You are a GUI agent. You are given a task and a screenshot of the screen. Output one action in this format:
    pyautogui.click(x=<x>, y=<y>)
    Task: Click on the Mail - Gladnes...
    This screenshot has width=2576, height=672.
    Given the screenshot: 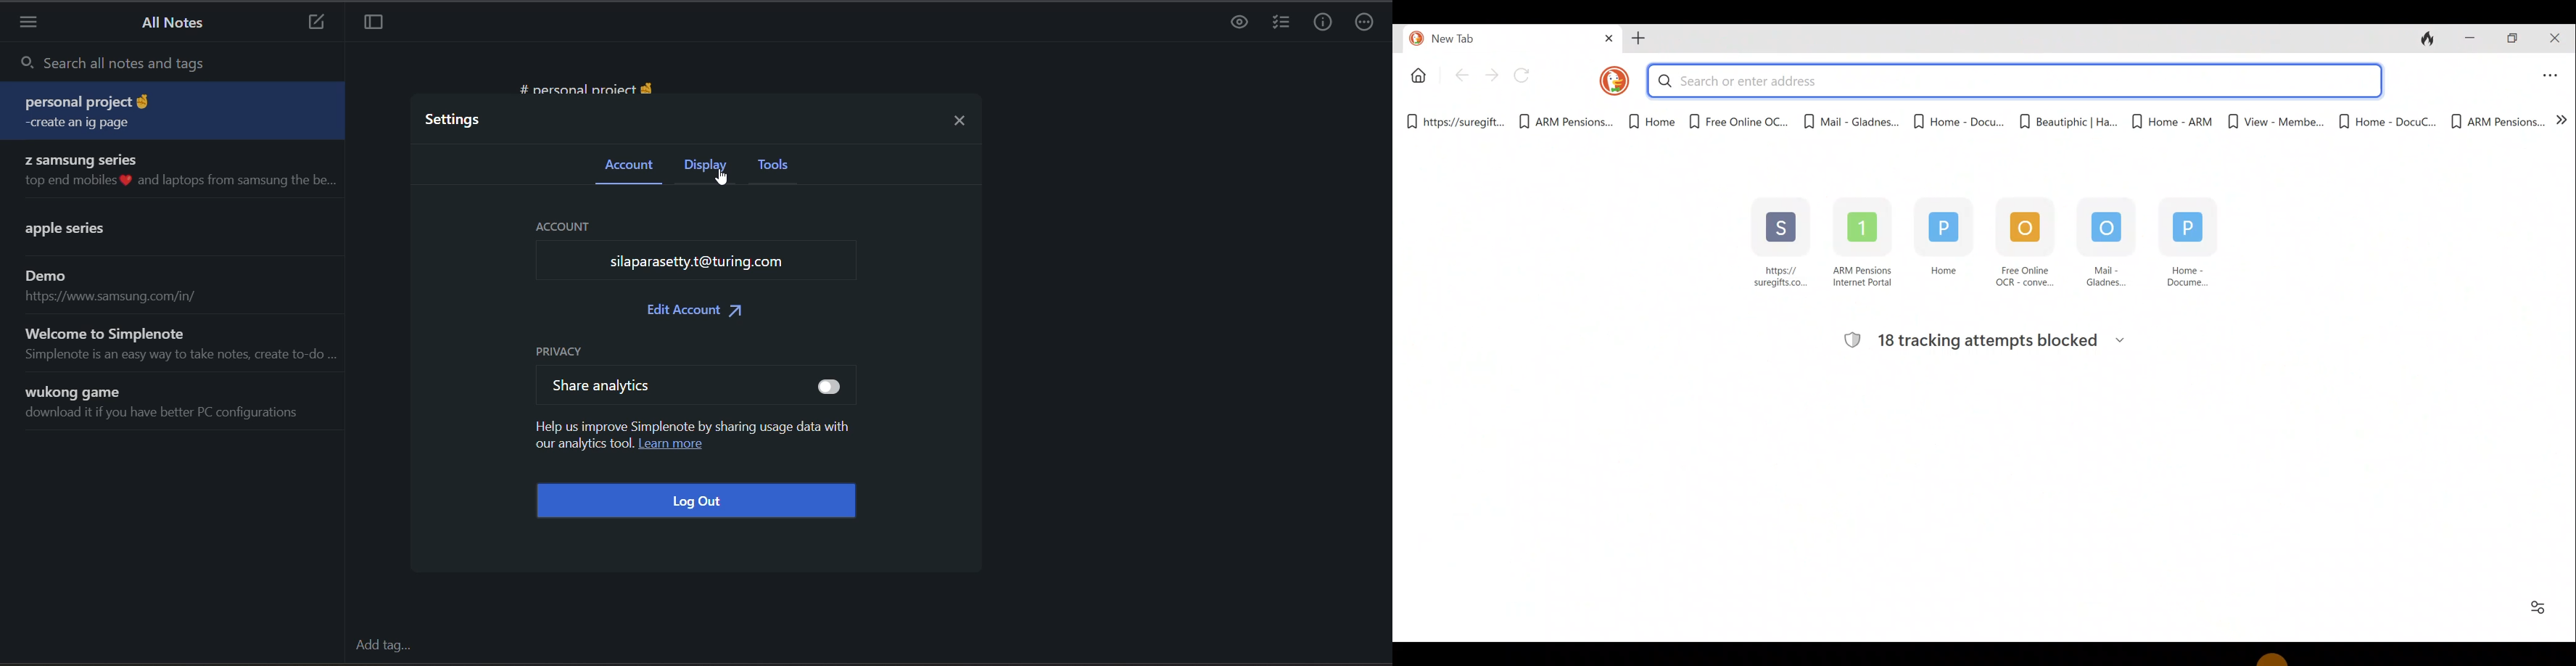 What is the action you would take?
    pyautogui.click(x=1851, y=117)
    